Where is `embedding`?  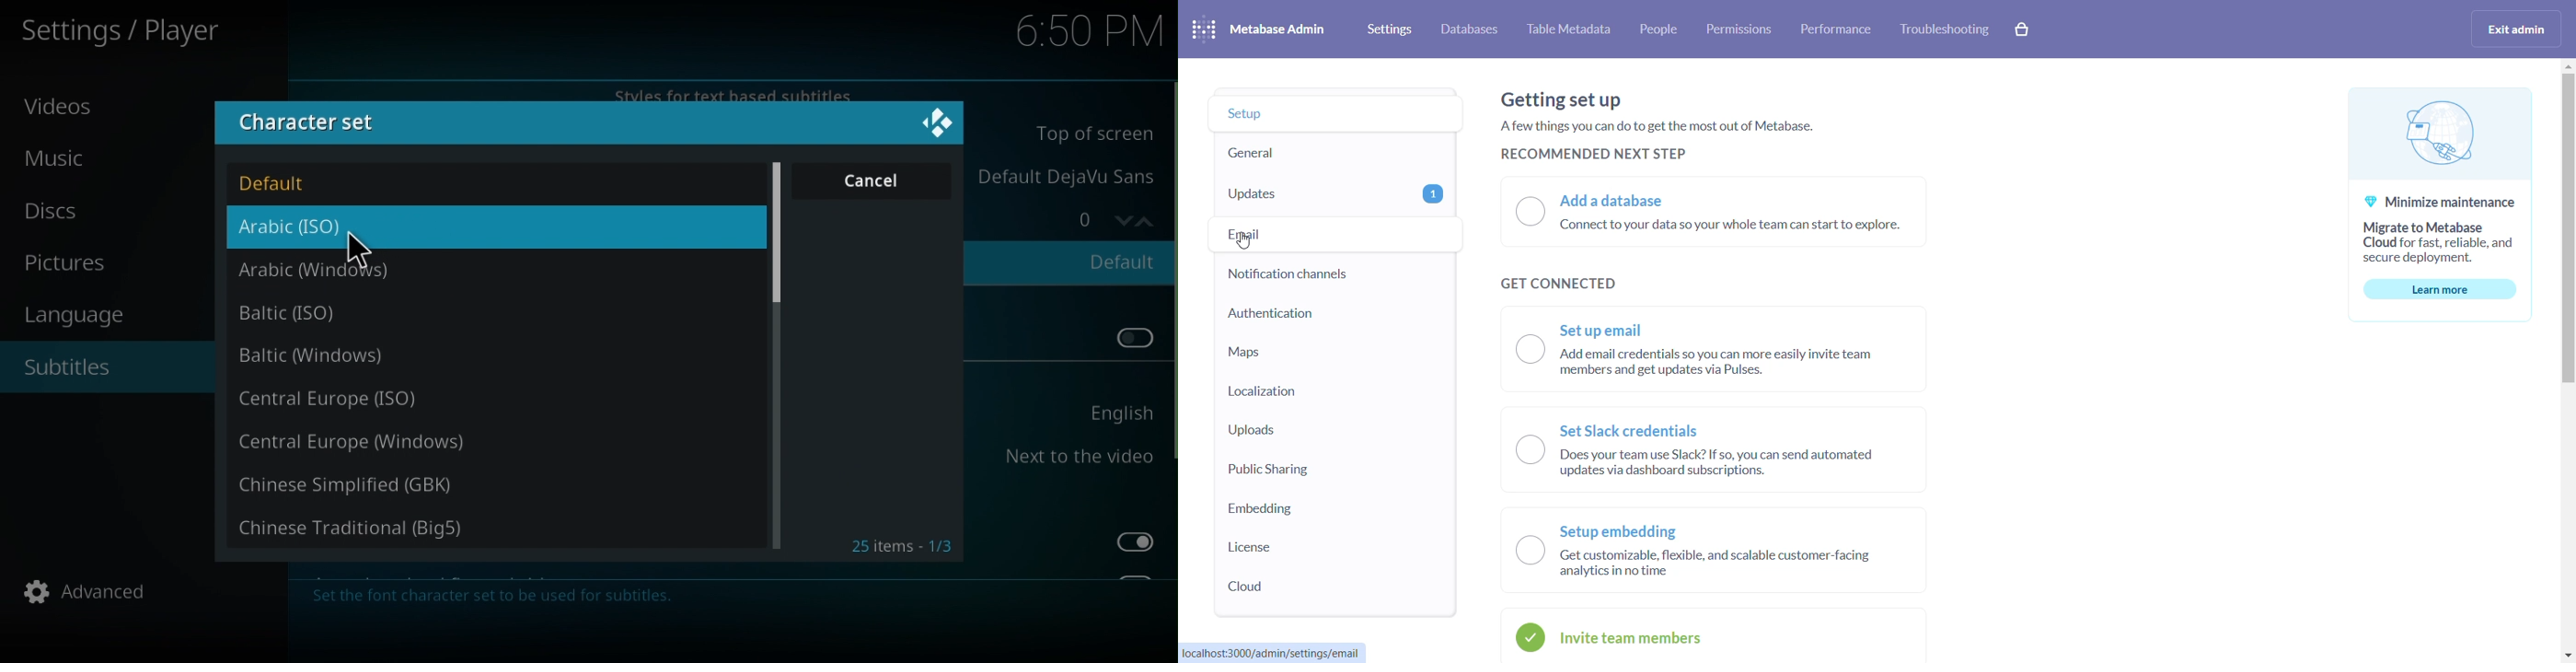 embedding is located at coordinates (1312, 512).